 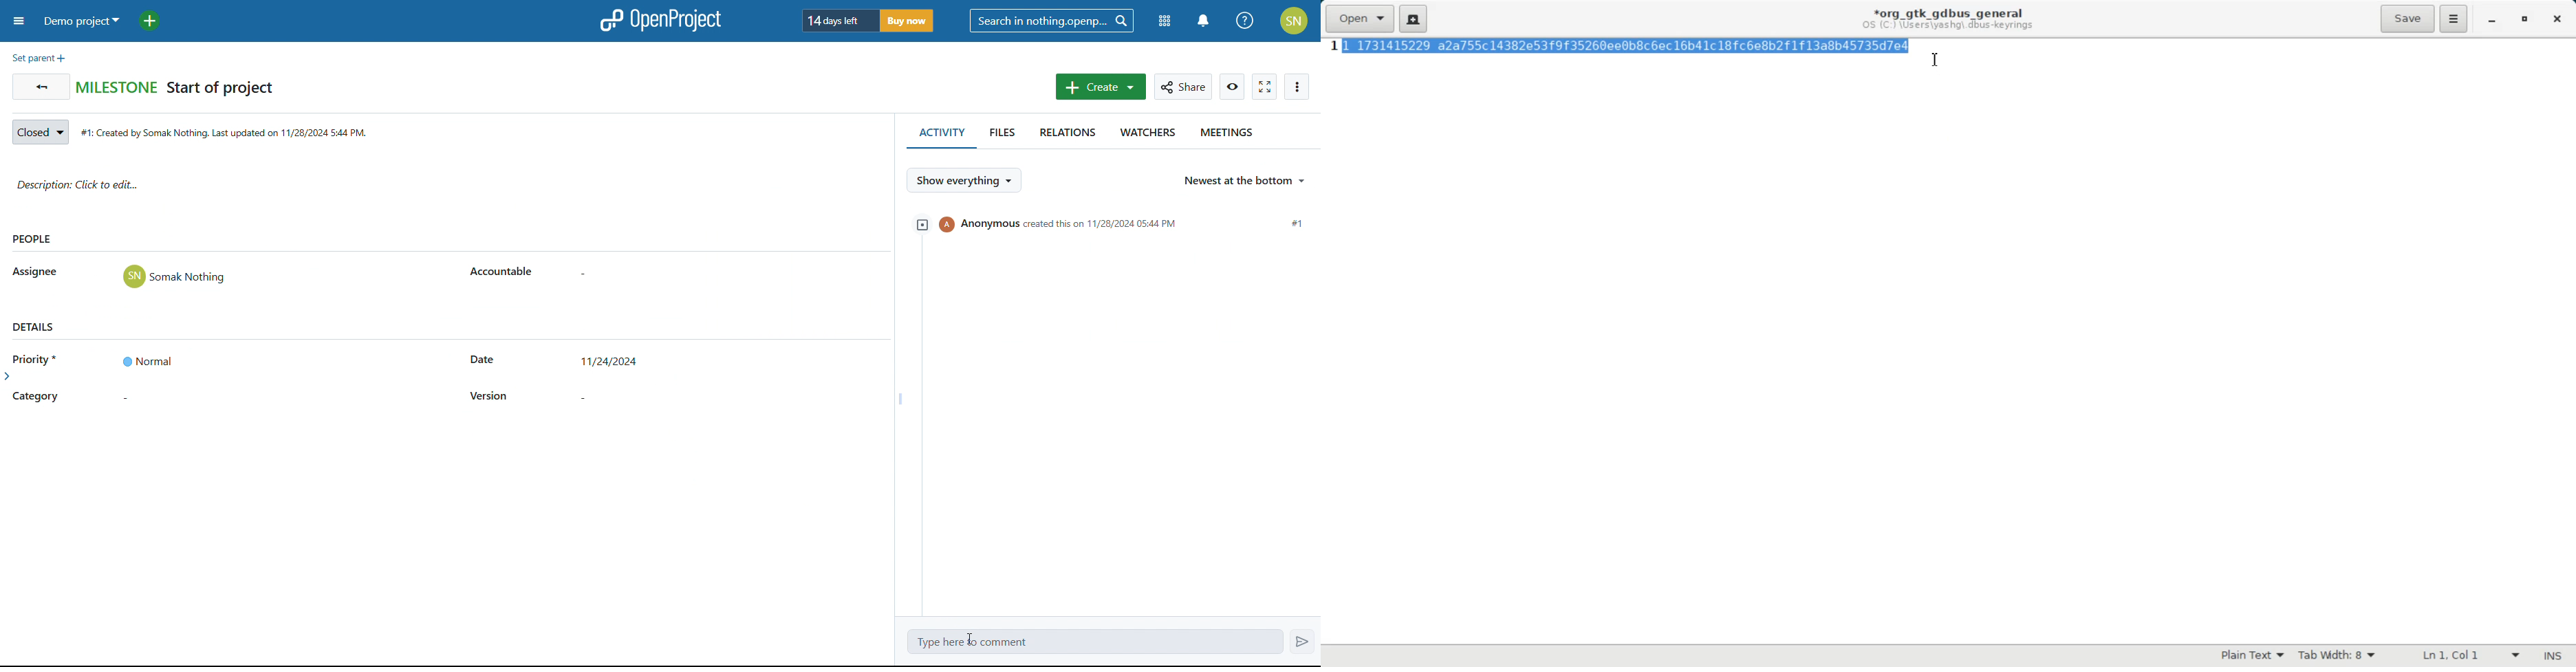 What do you see at coordinates (41, 87) in the screenshot?
I see `go back` at bounding box center [41, 87].